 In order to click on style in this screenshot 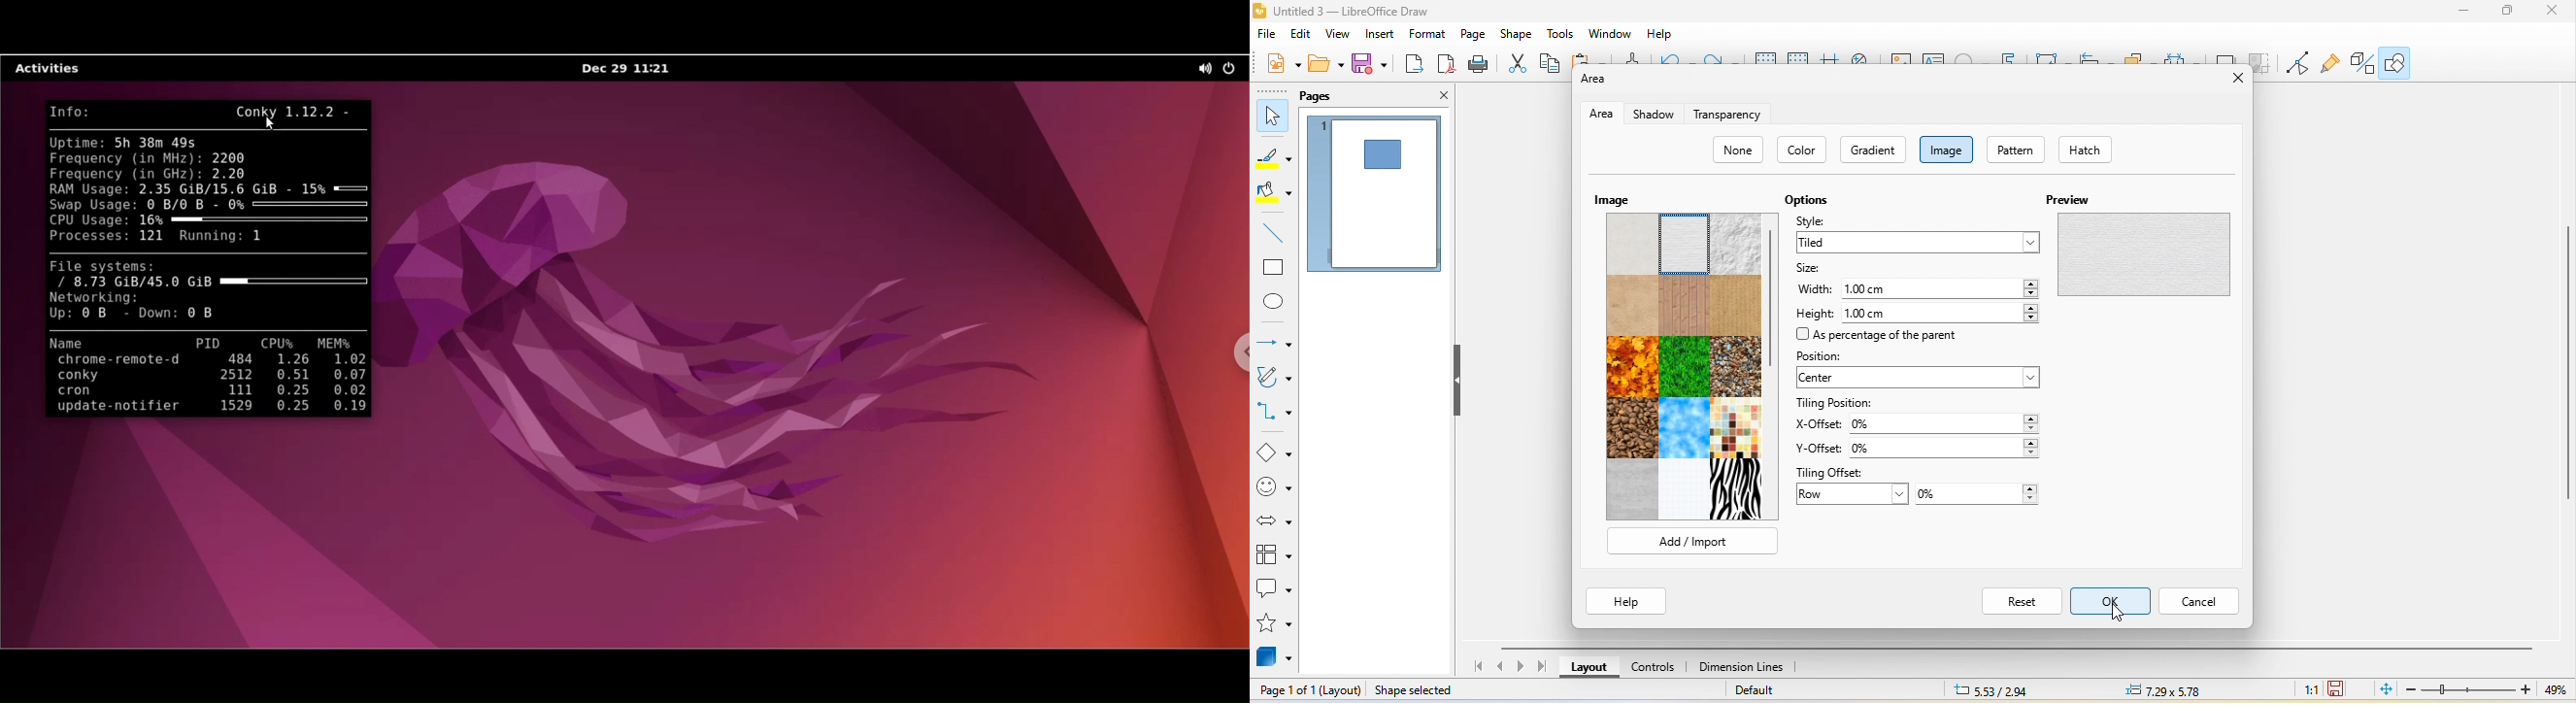, I will do `click(1825, 222)`.